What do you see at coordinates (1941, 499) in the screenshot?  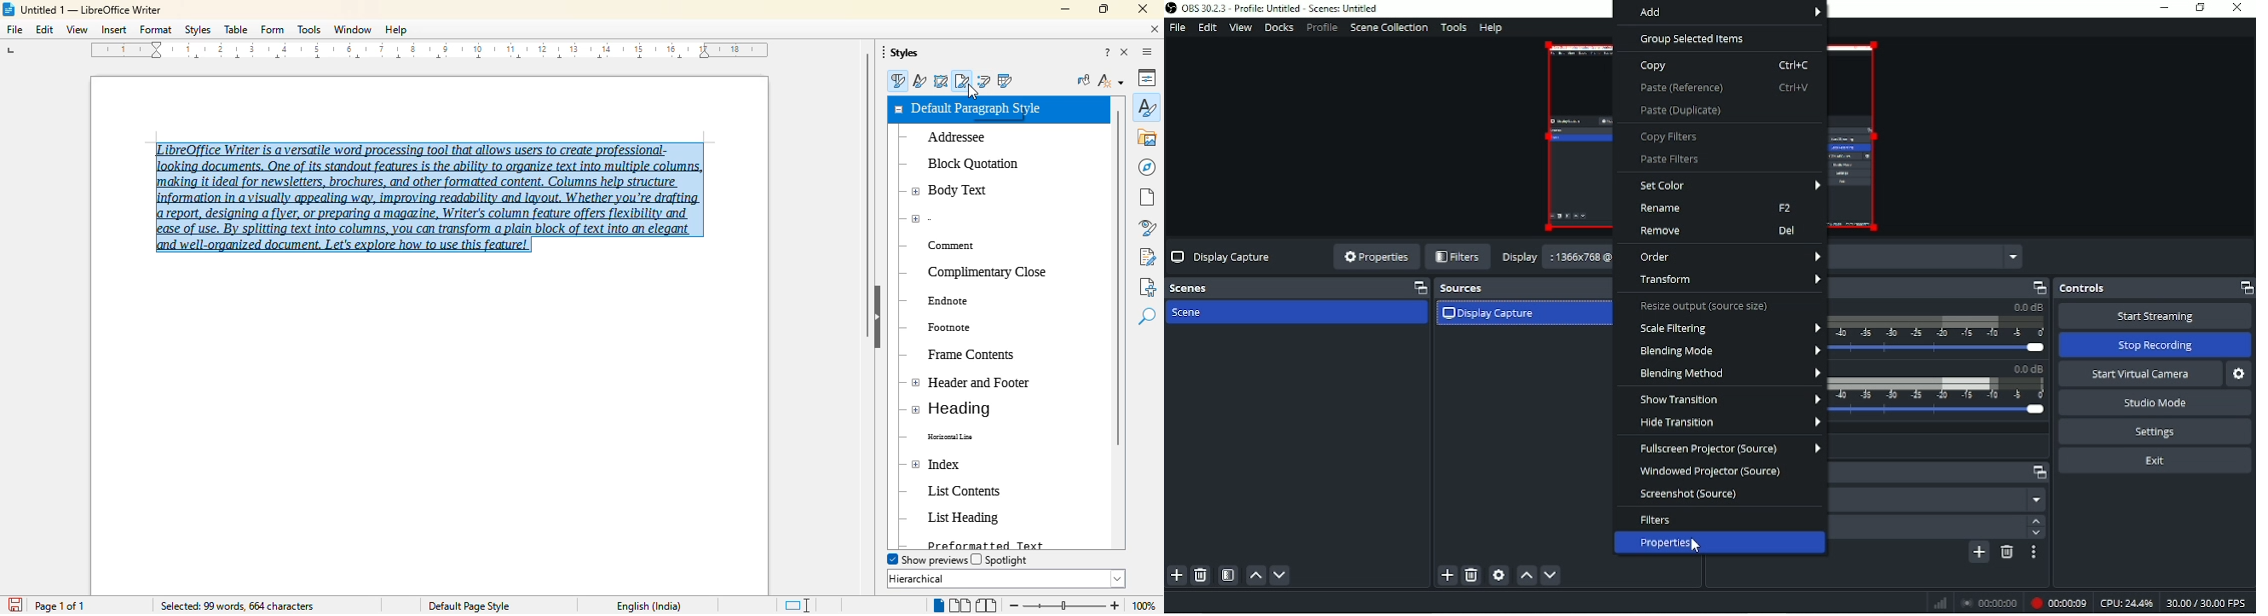 I see `Fade` at bounding box center [1941, 499].